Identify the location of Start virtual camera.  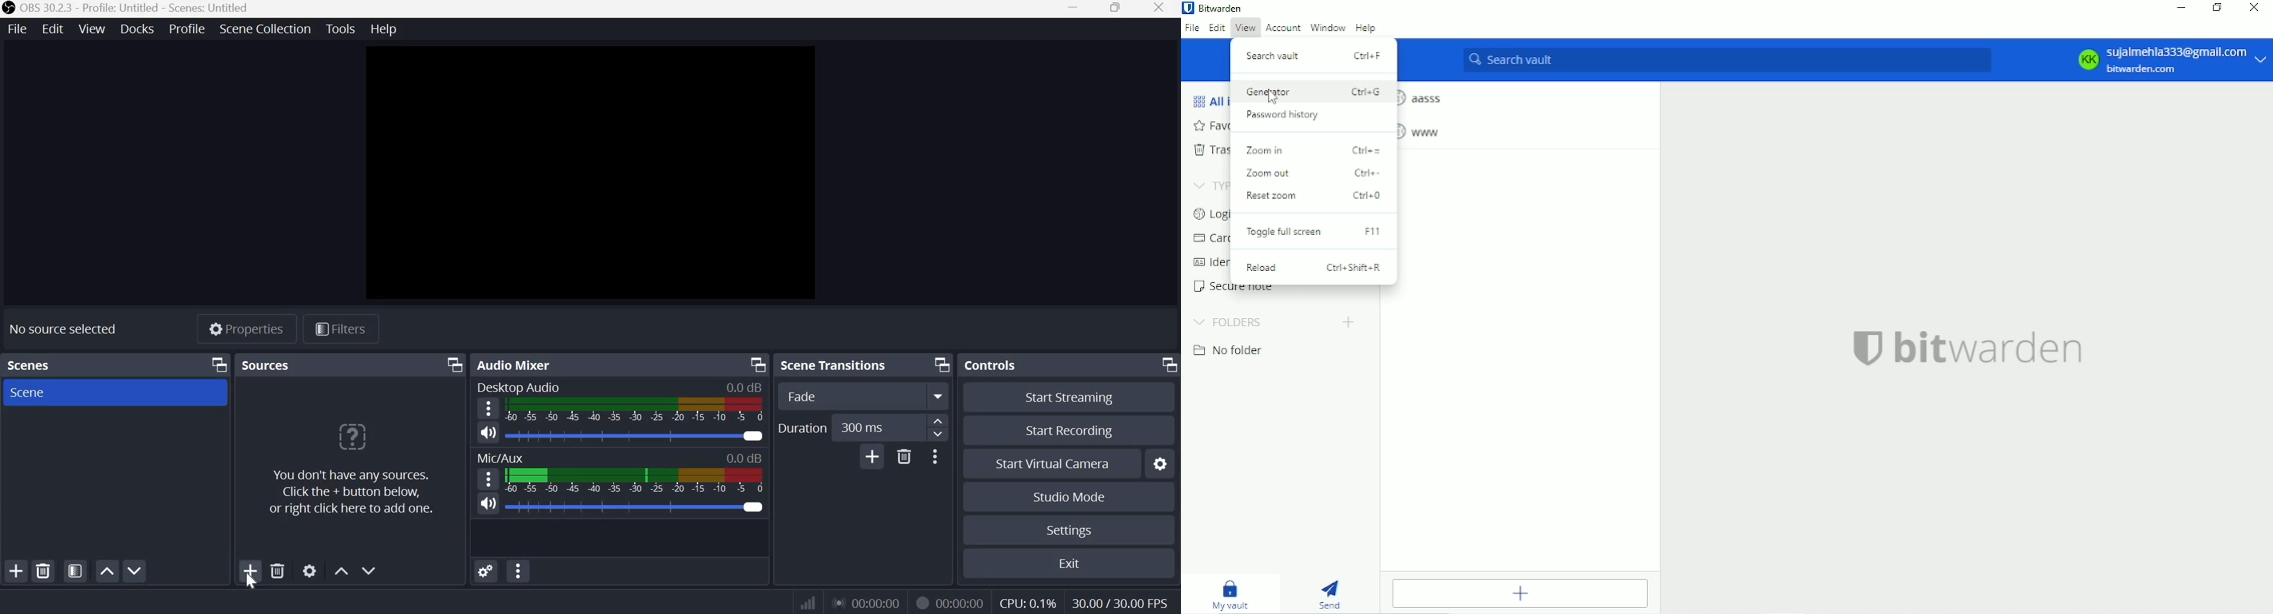
(1058, 464).